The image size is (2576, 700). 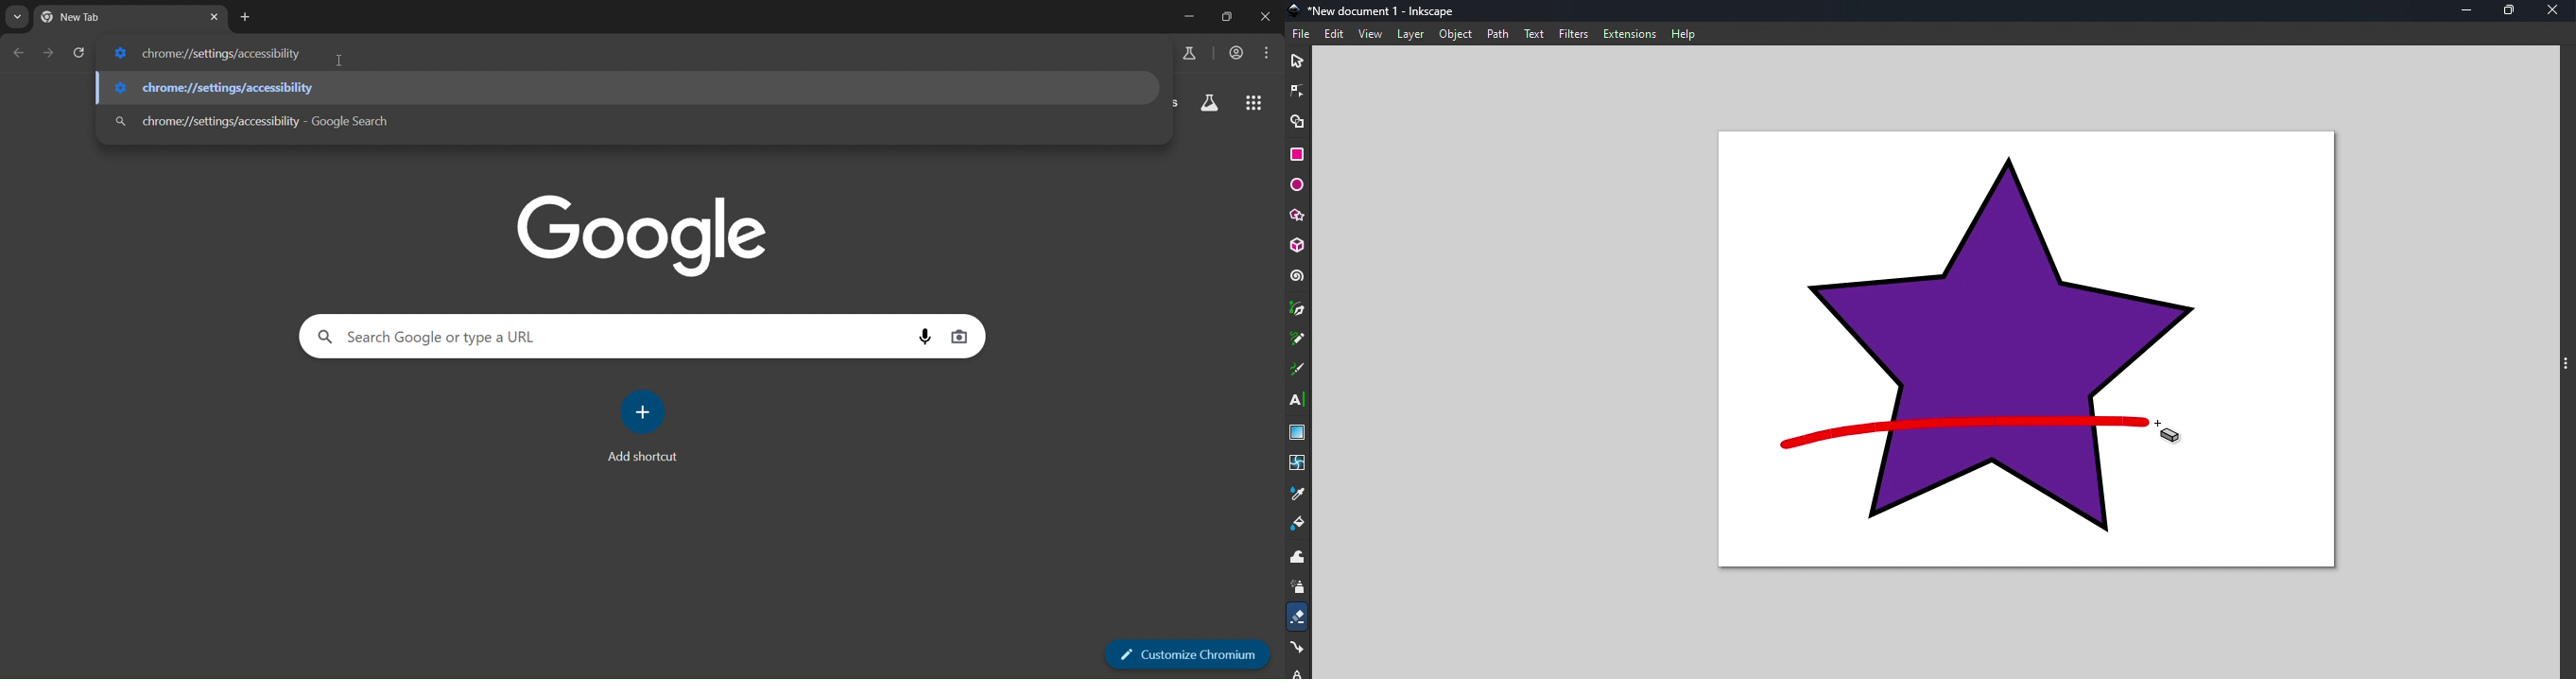 I want to click on node tool, so click(x=1299, y=90).